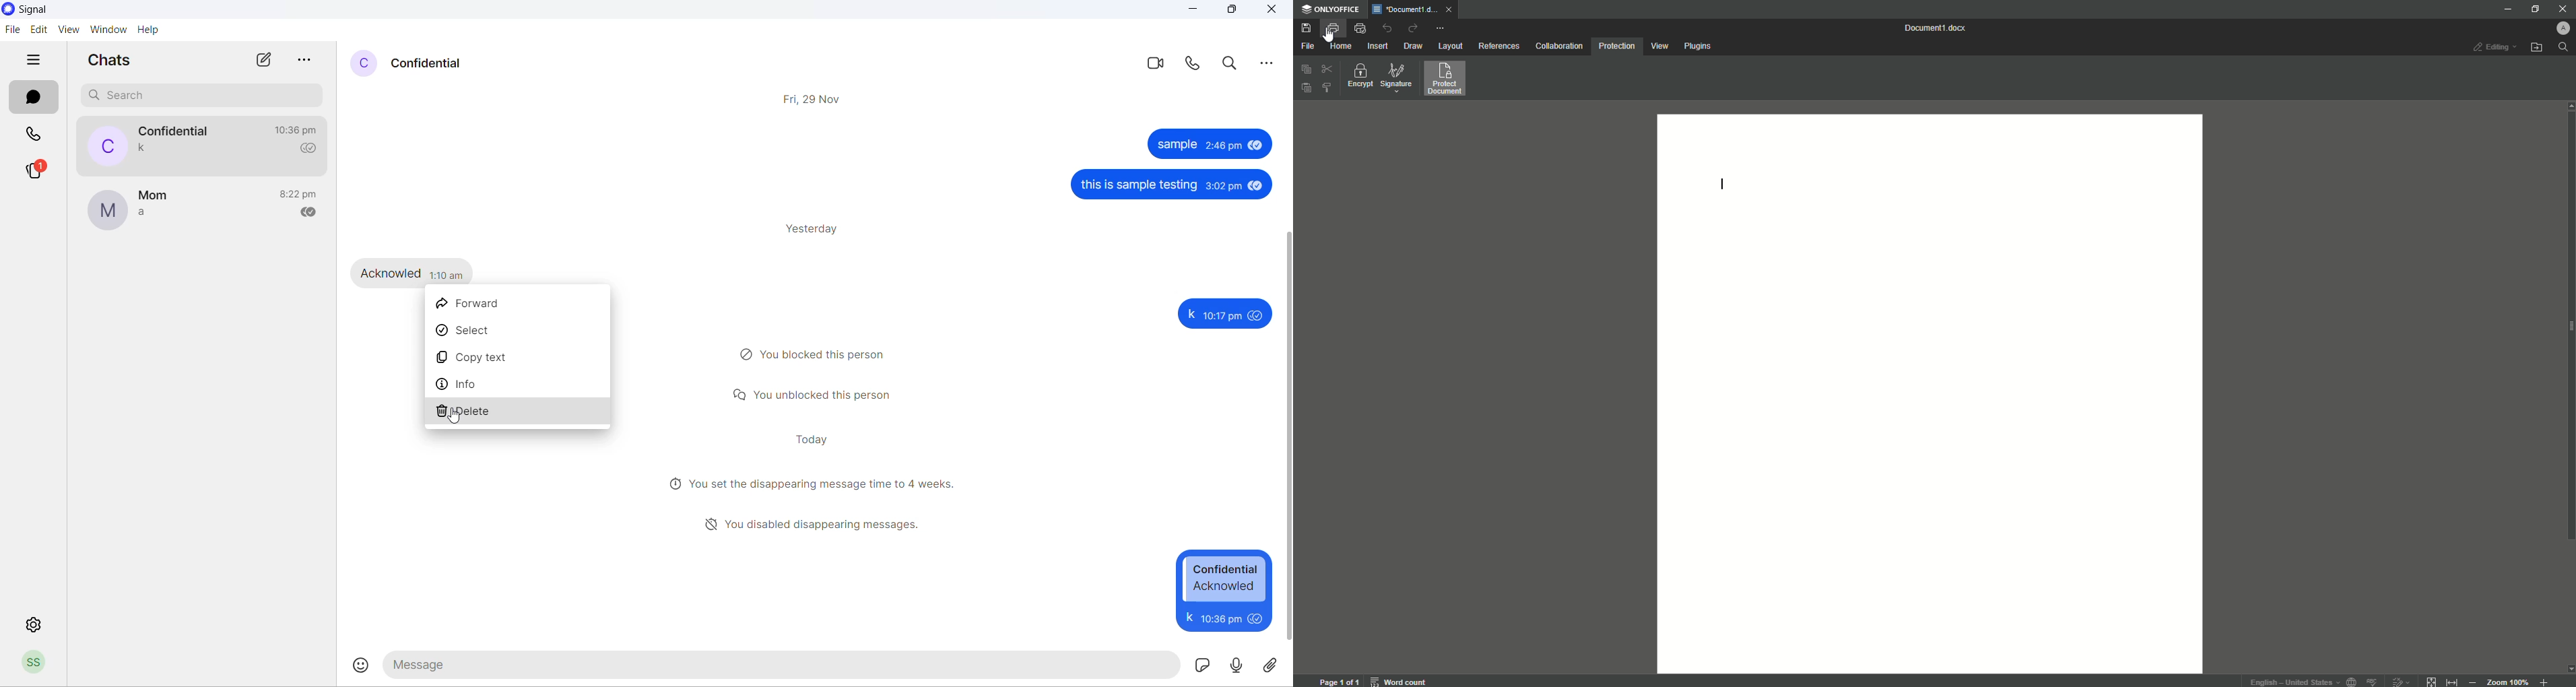  What do you see at coordinates (1442, 27) in the screenshot?
I see `More actions` at bounding box center [1442, 27].